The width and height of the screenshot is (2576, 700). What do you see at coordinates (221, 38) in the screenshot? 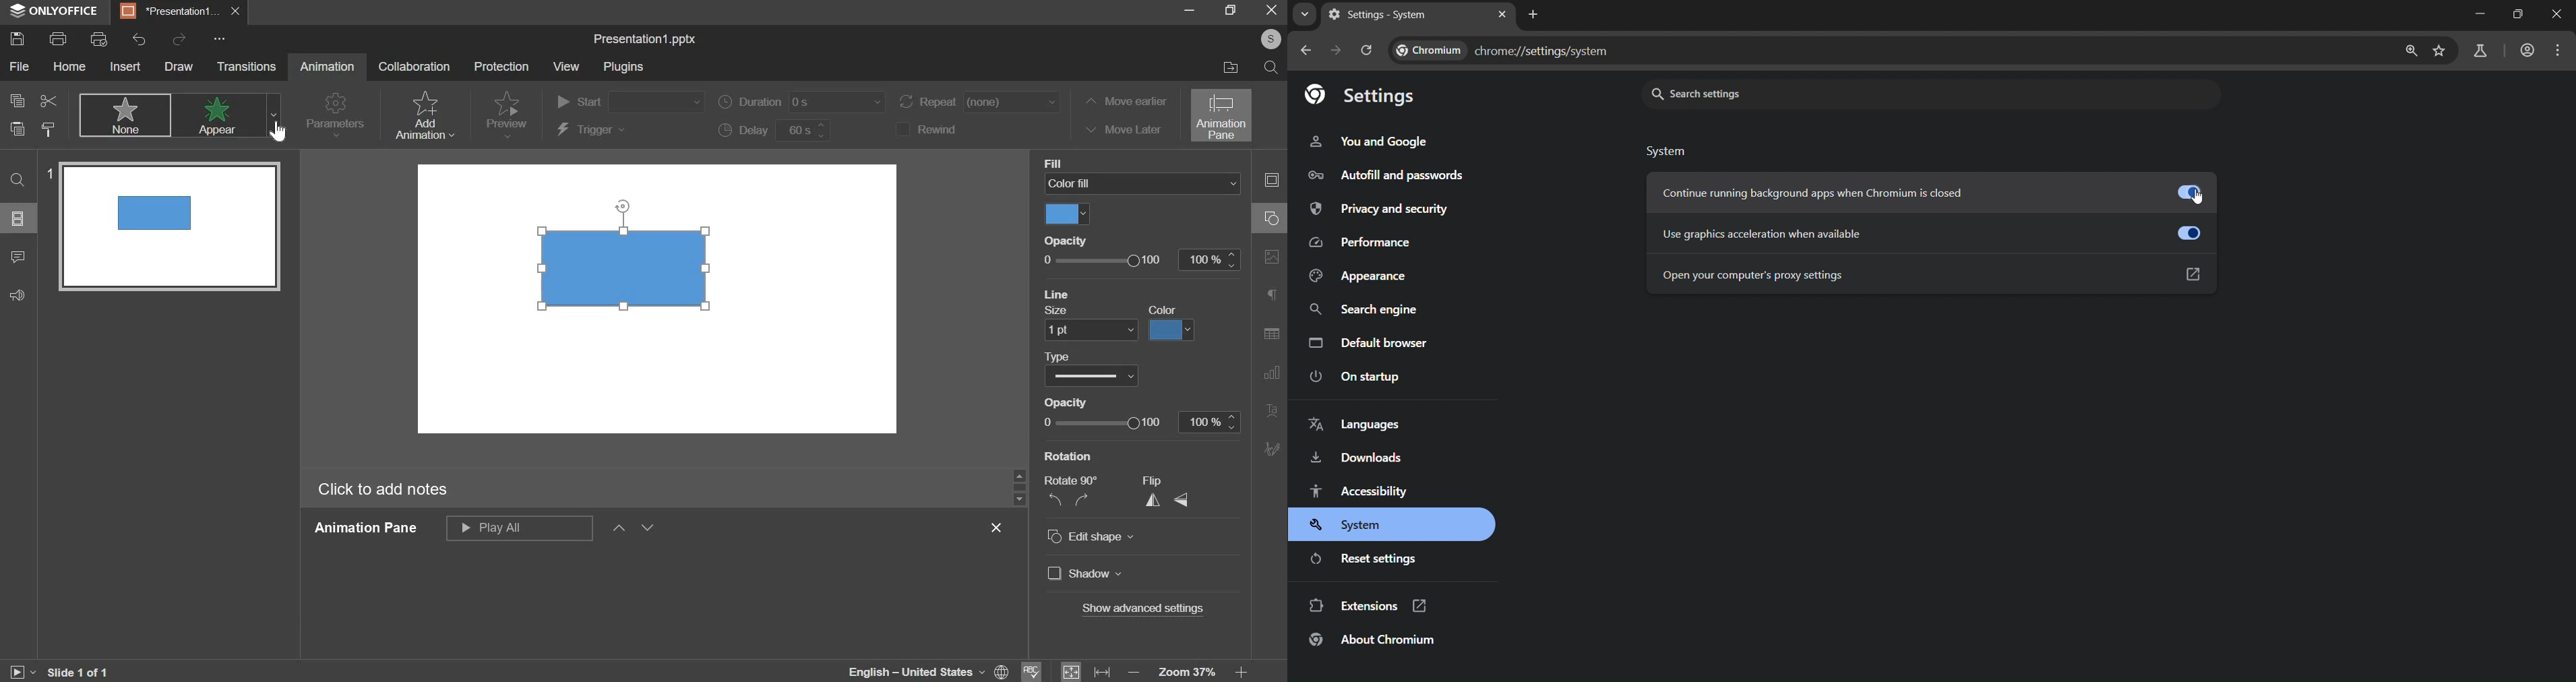
I see `...` at bounding box center [221, 38].